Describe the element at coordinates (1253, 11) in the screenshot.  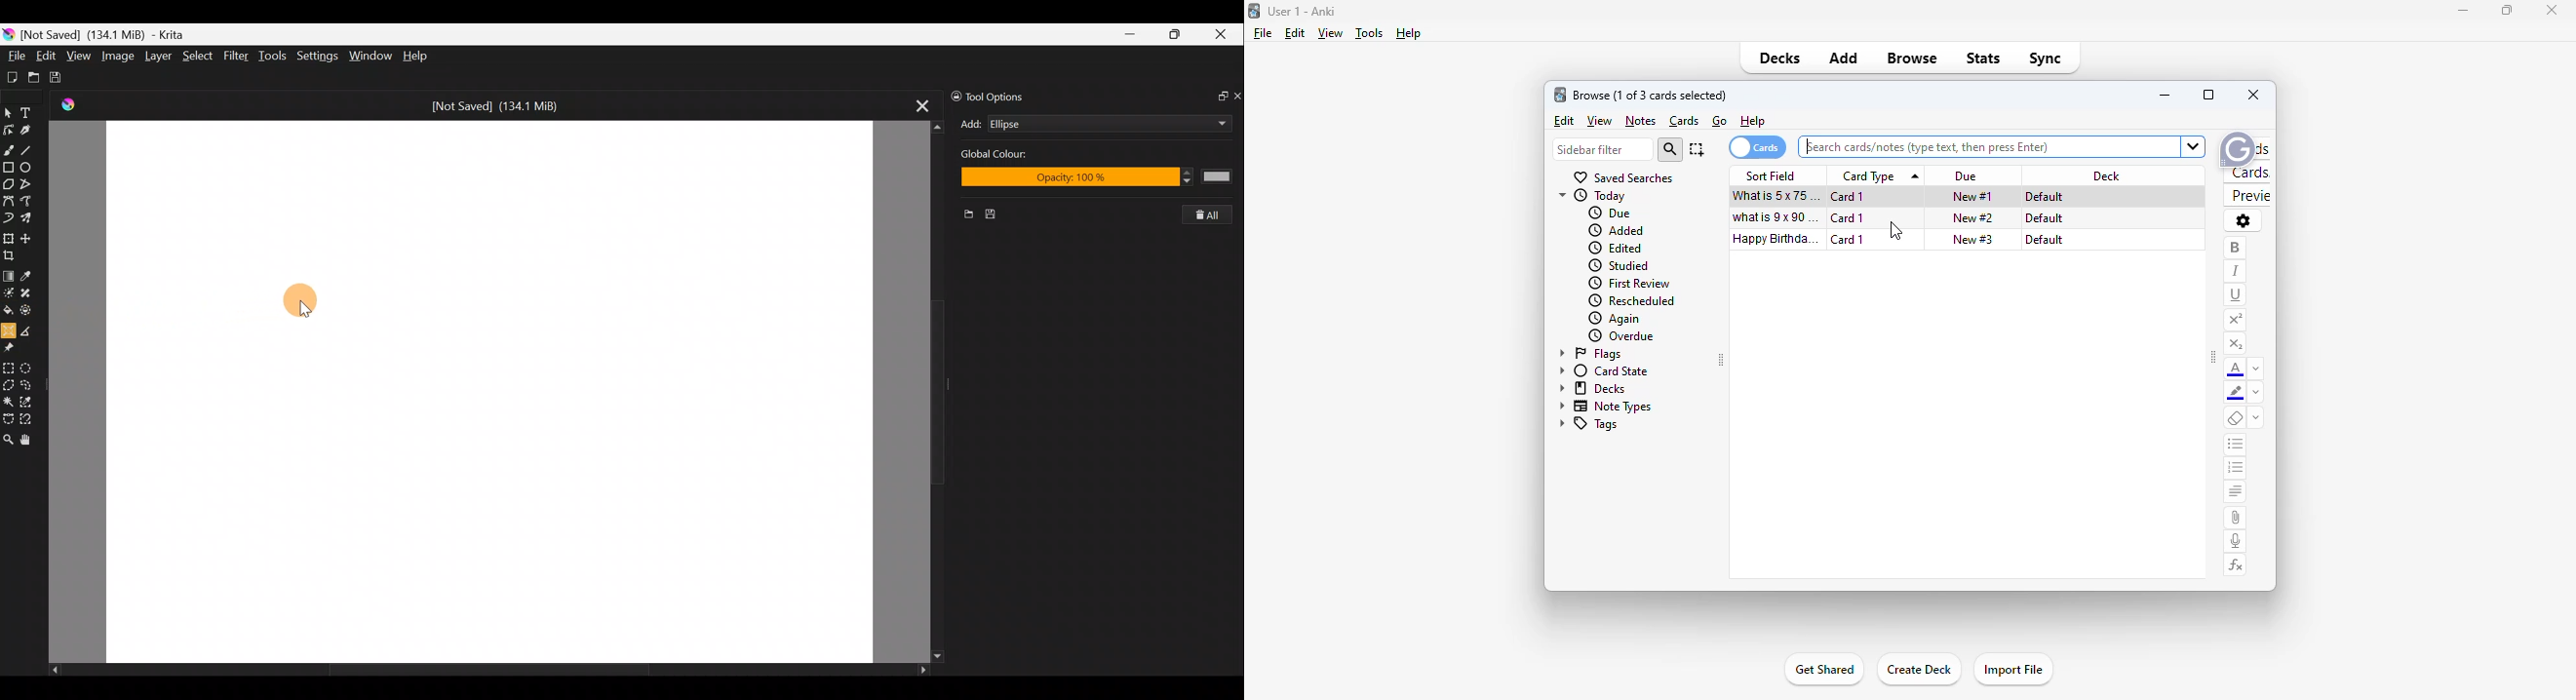
I see `logo` at that location.